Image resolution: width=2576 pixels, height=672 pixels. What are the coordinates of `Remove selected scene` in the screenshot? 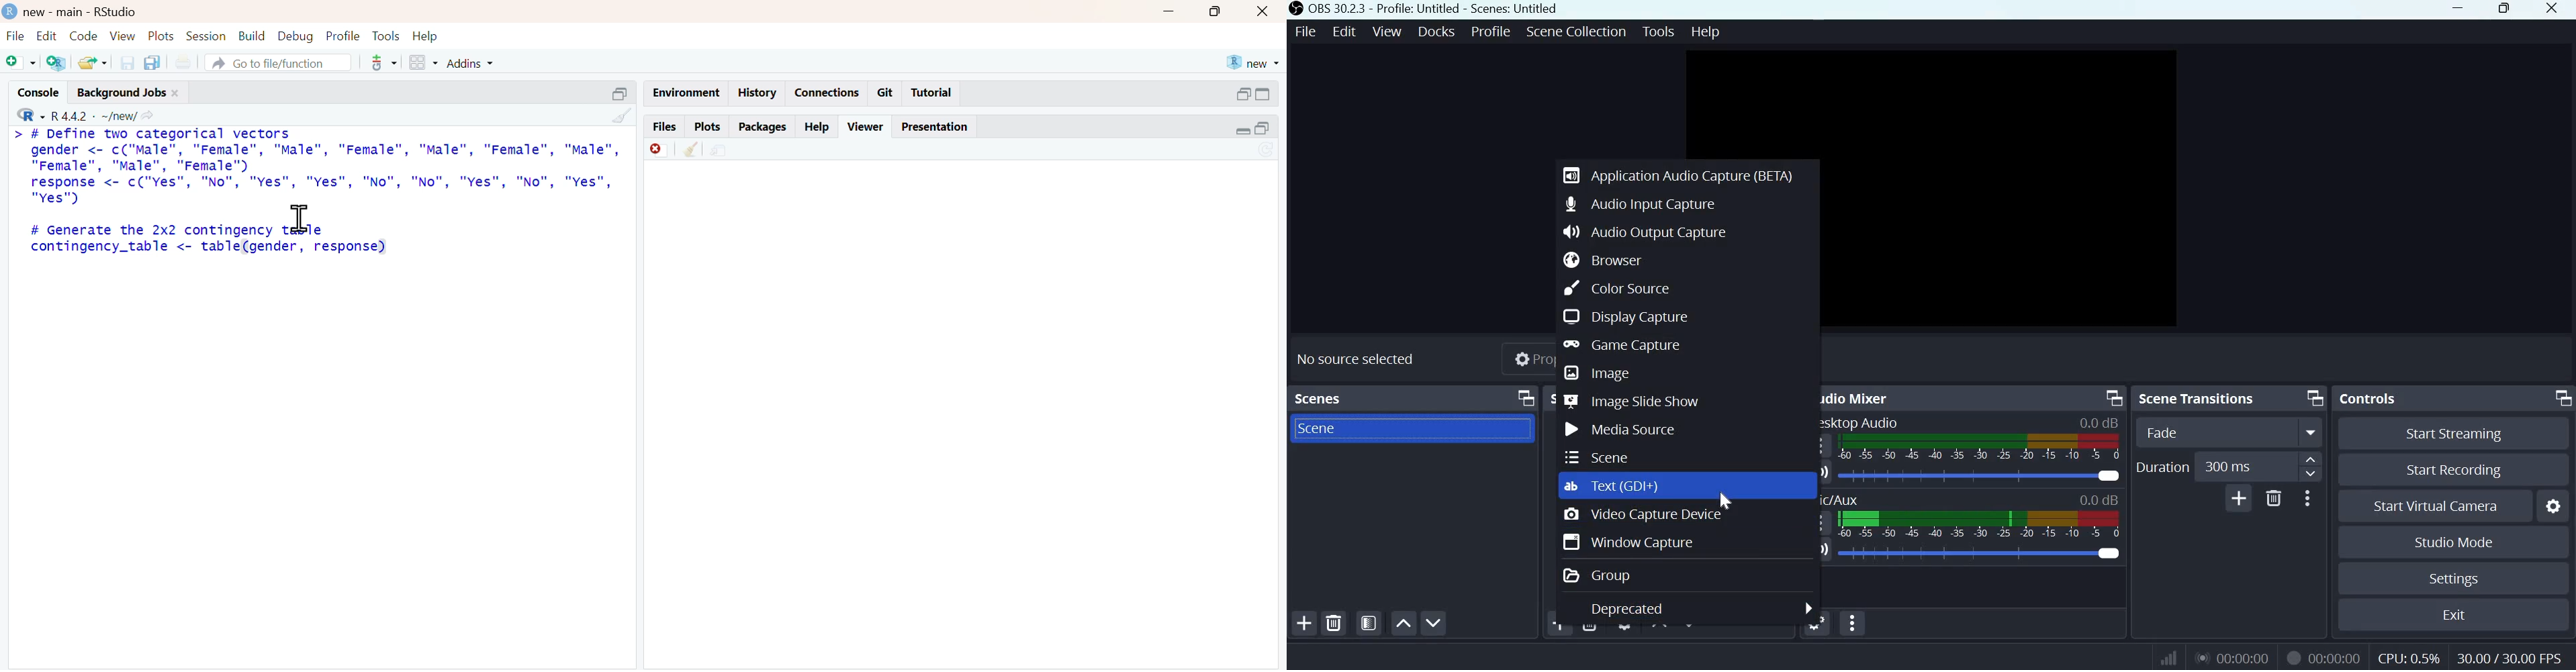 It's located at (1335, 624).